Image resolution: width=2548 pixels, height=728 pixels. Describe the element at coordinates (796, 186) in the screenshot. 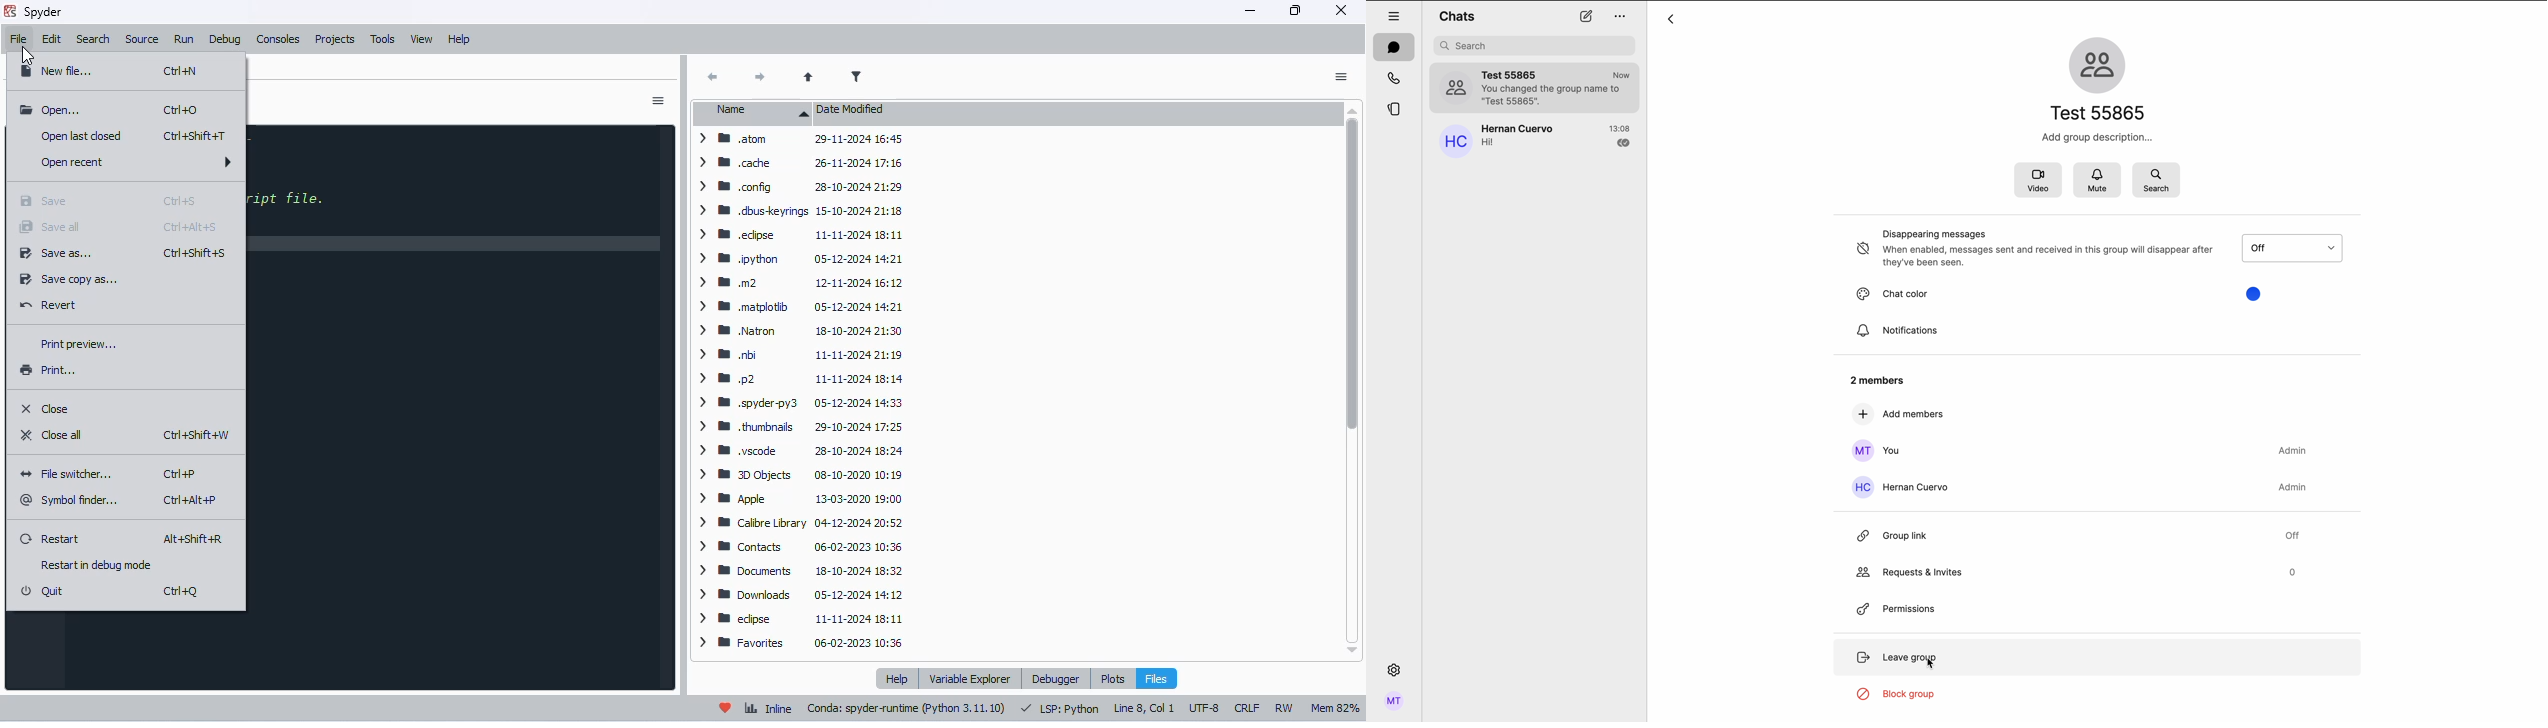

I see `> Mm config 28-10-2024 21:29` at that location.